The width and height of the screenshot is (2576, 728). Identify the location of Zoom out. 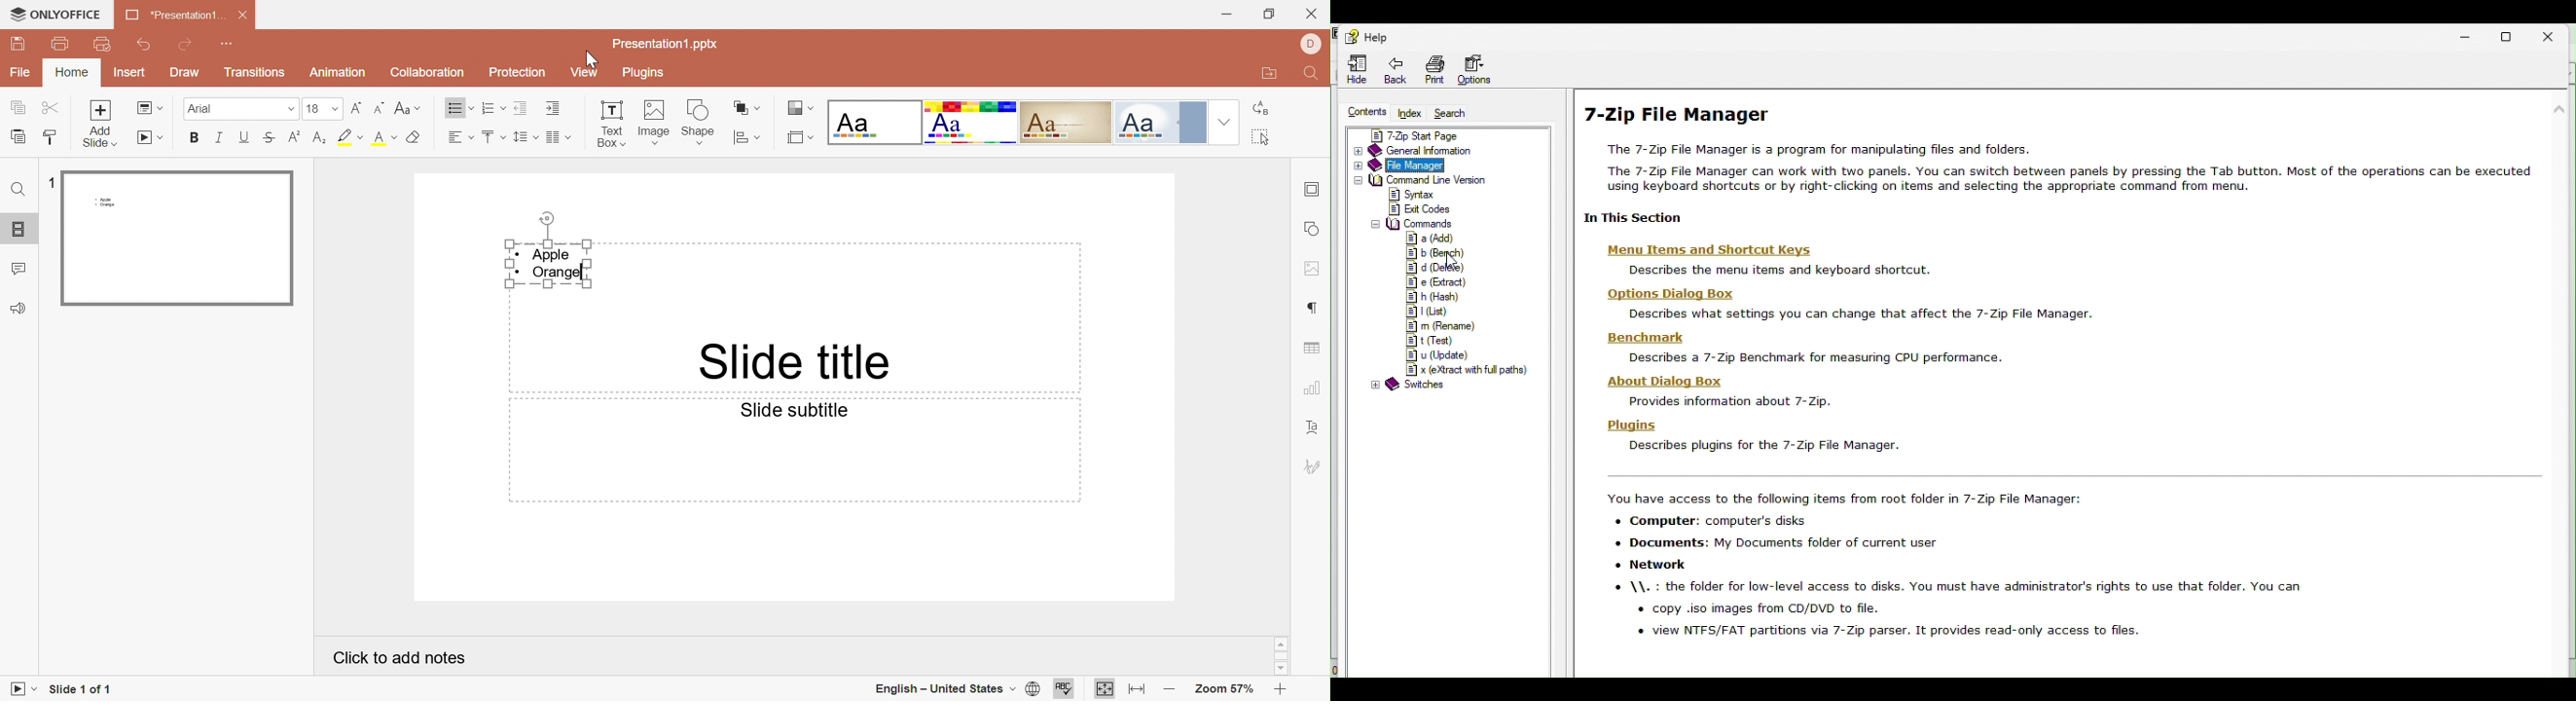
(1171, 688).